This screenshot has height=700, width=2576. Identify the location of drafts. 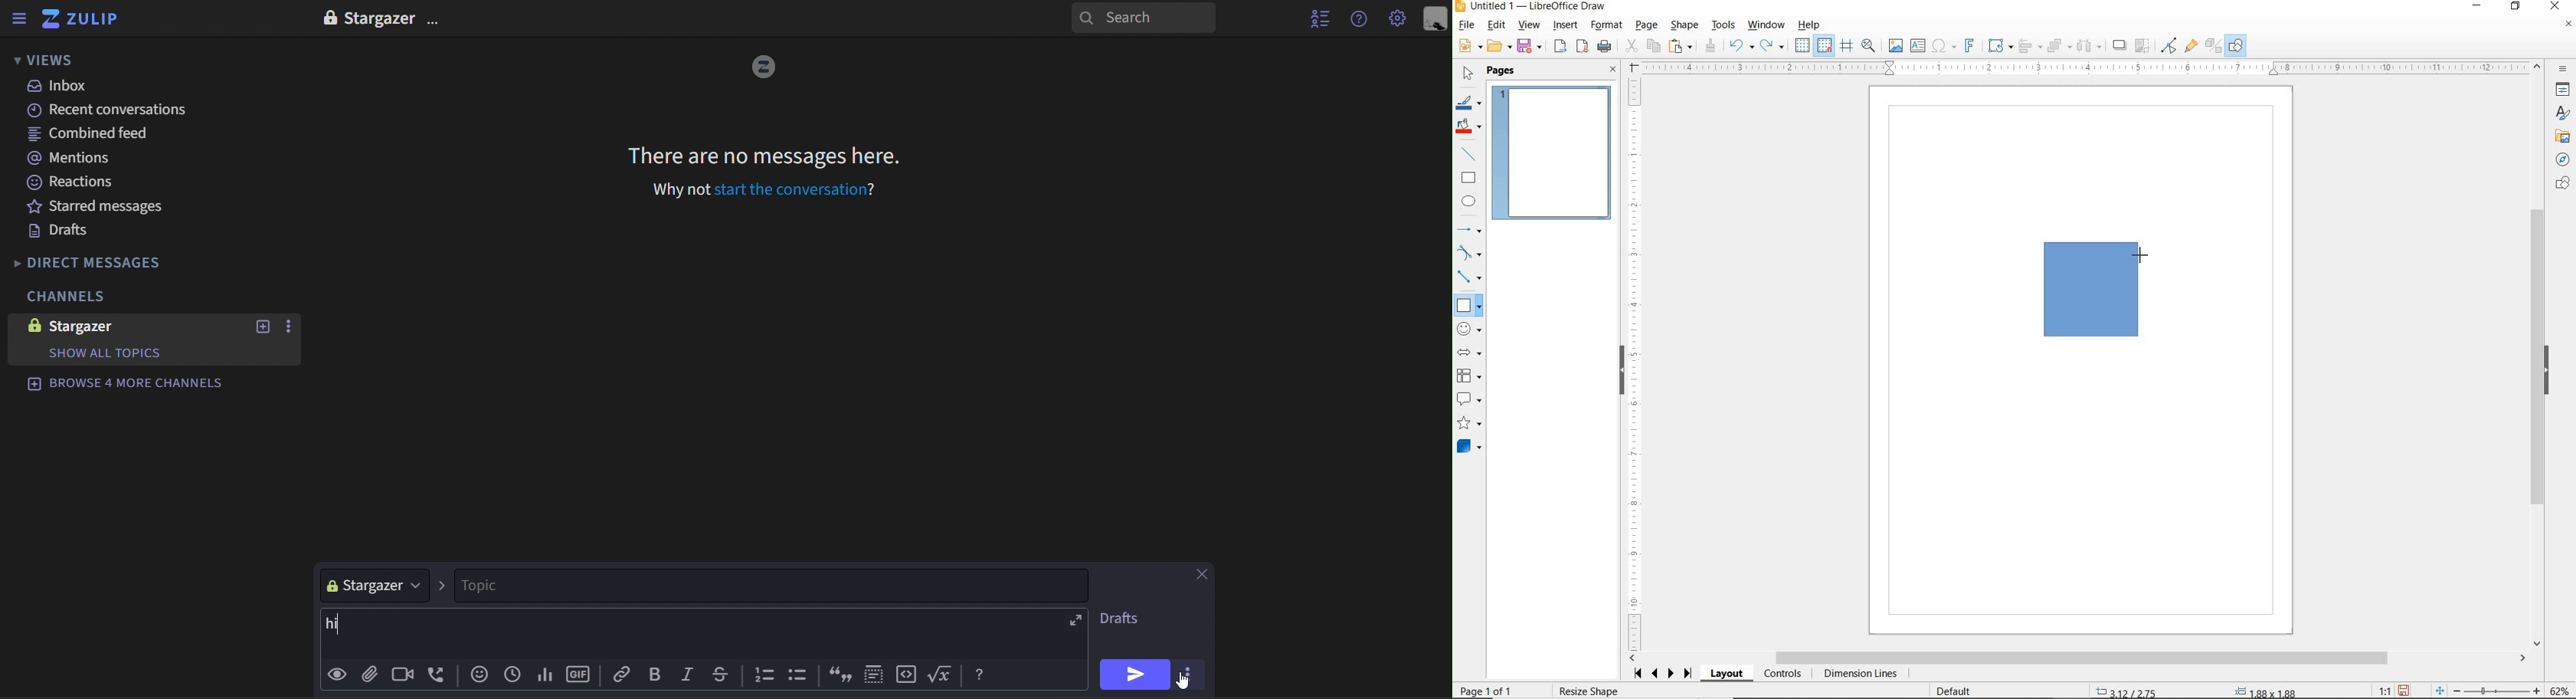
(1127, 619).